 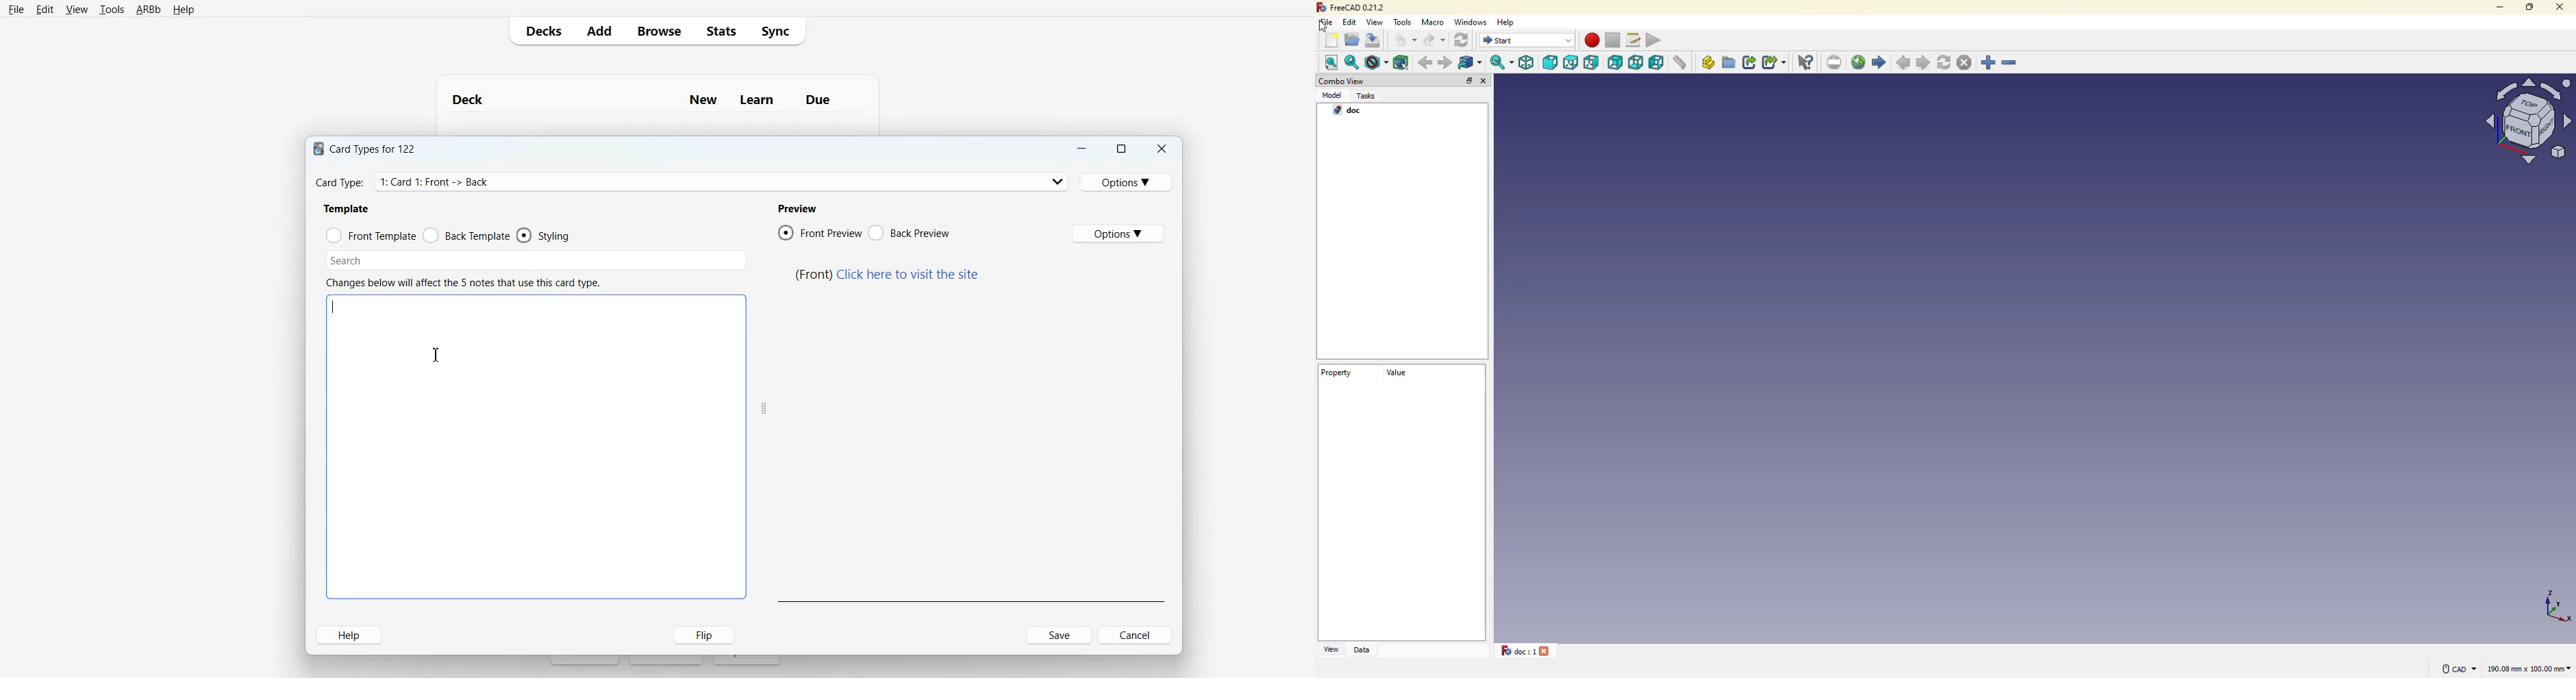 I want to click on Tools, so click(x=112, y=10).